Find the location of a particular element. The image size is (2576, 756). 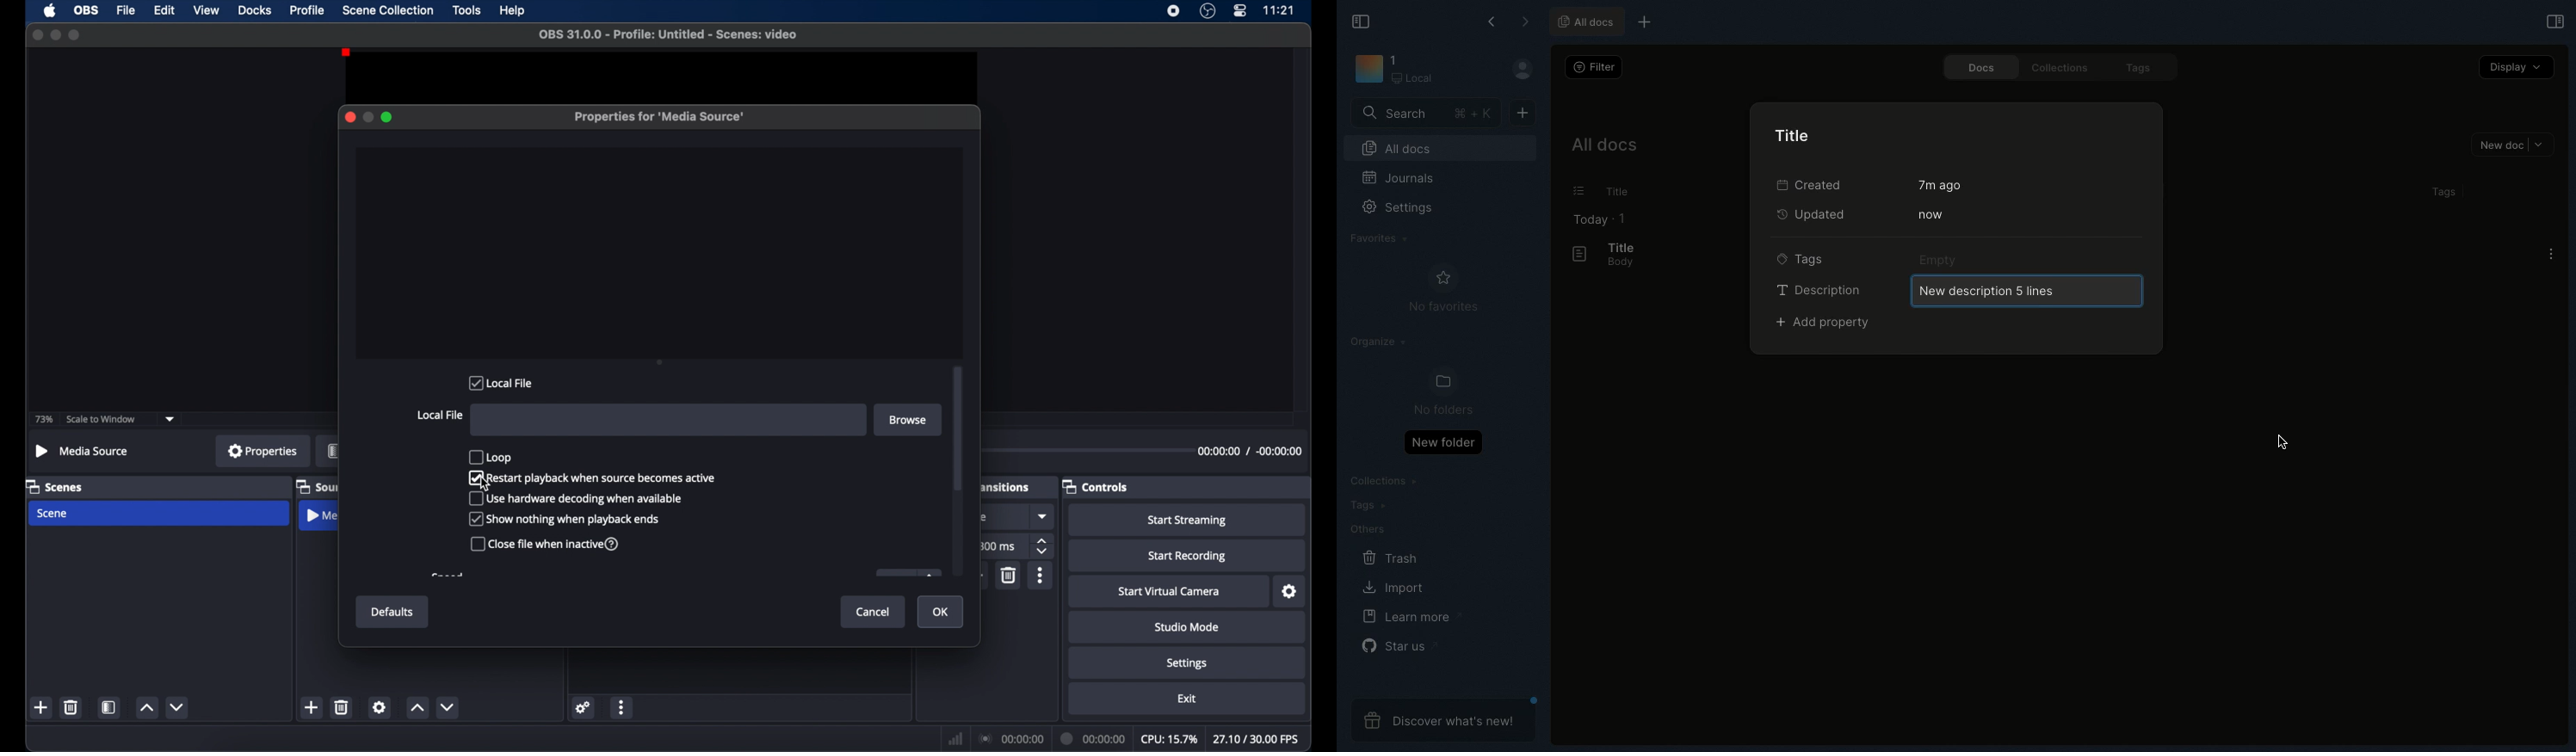

settings is located at coordinates (1291, 592).